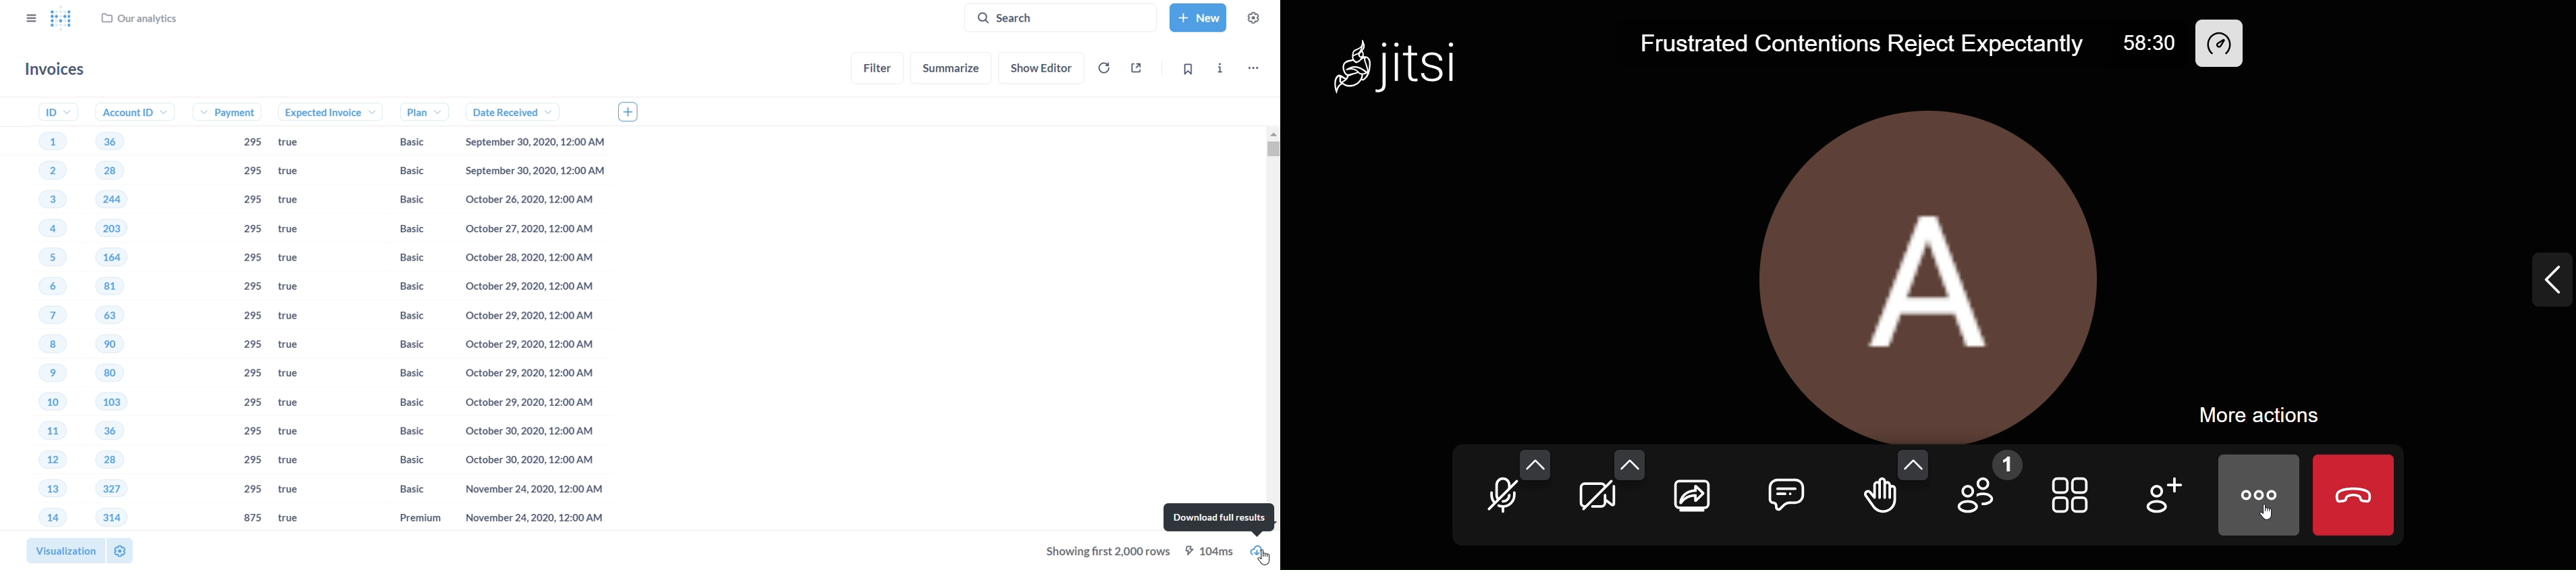 This screenshot has width=2576, height=588. I want to click on video setting, so click(1632, 465).